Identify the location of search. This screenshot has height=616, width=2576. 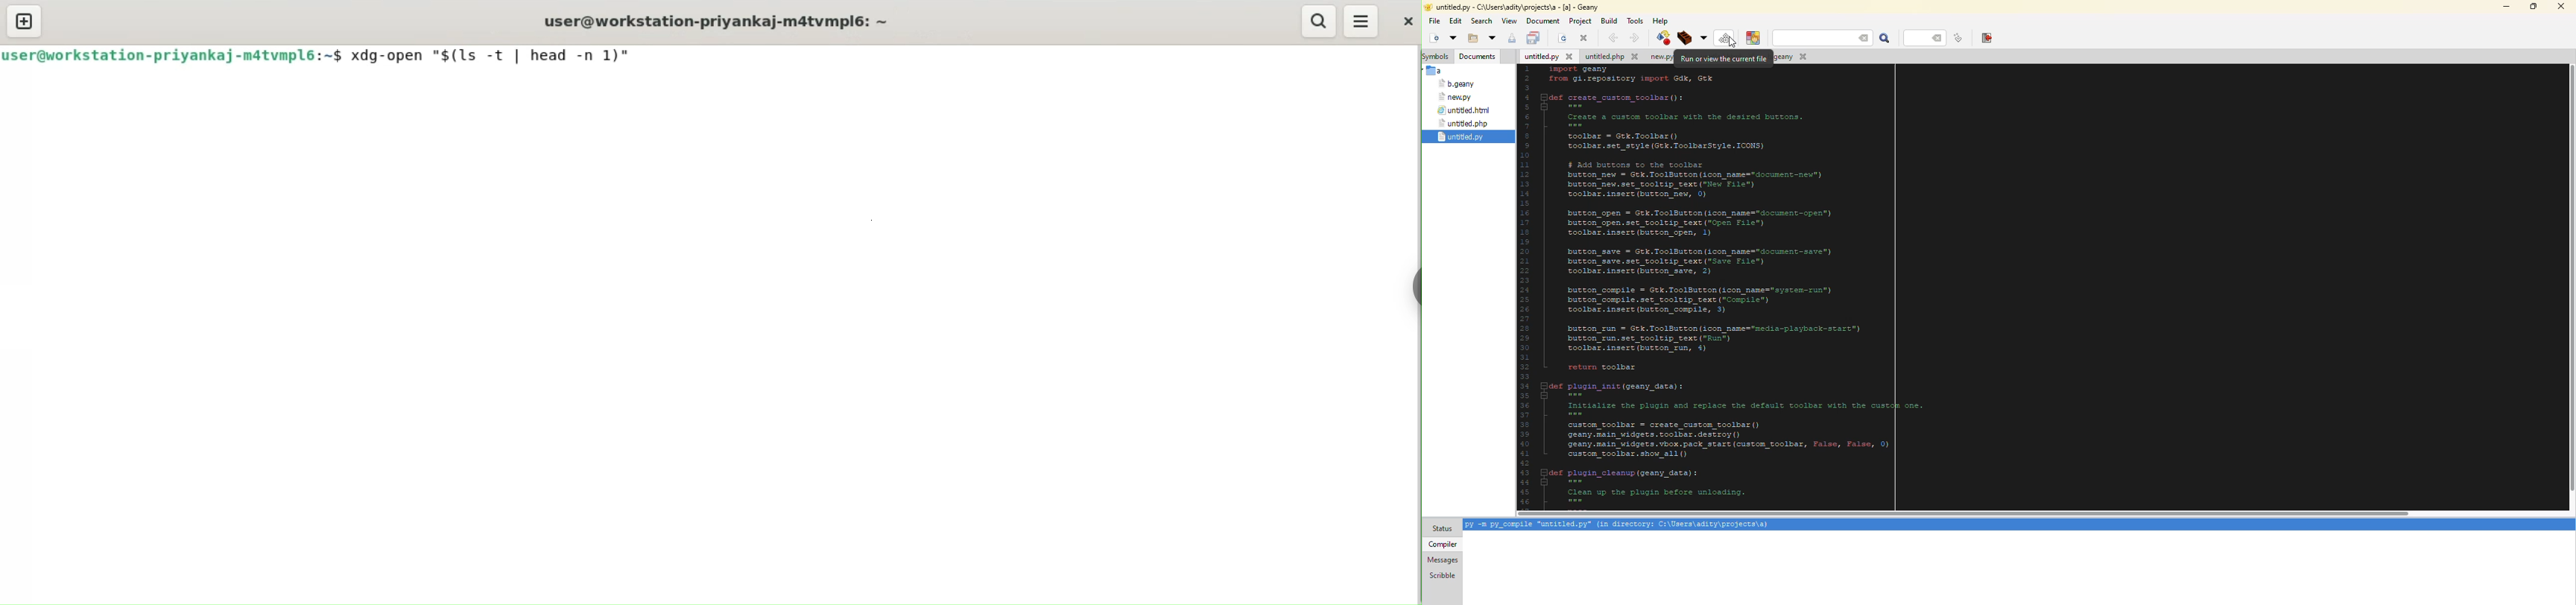
(1826, 38).